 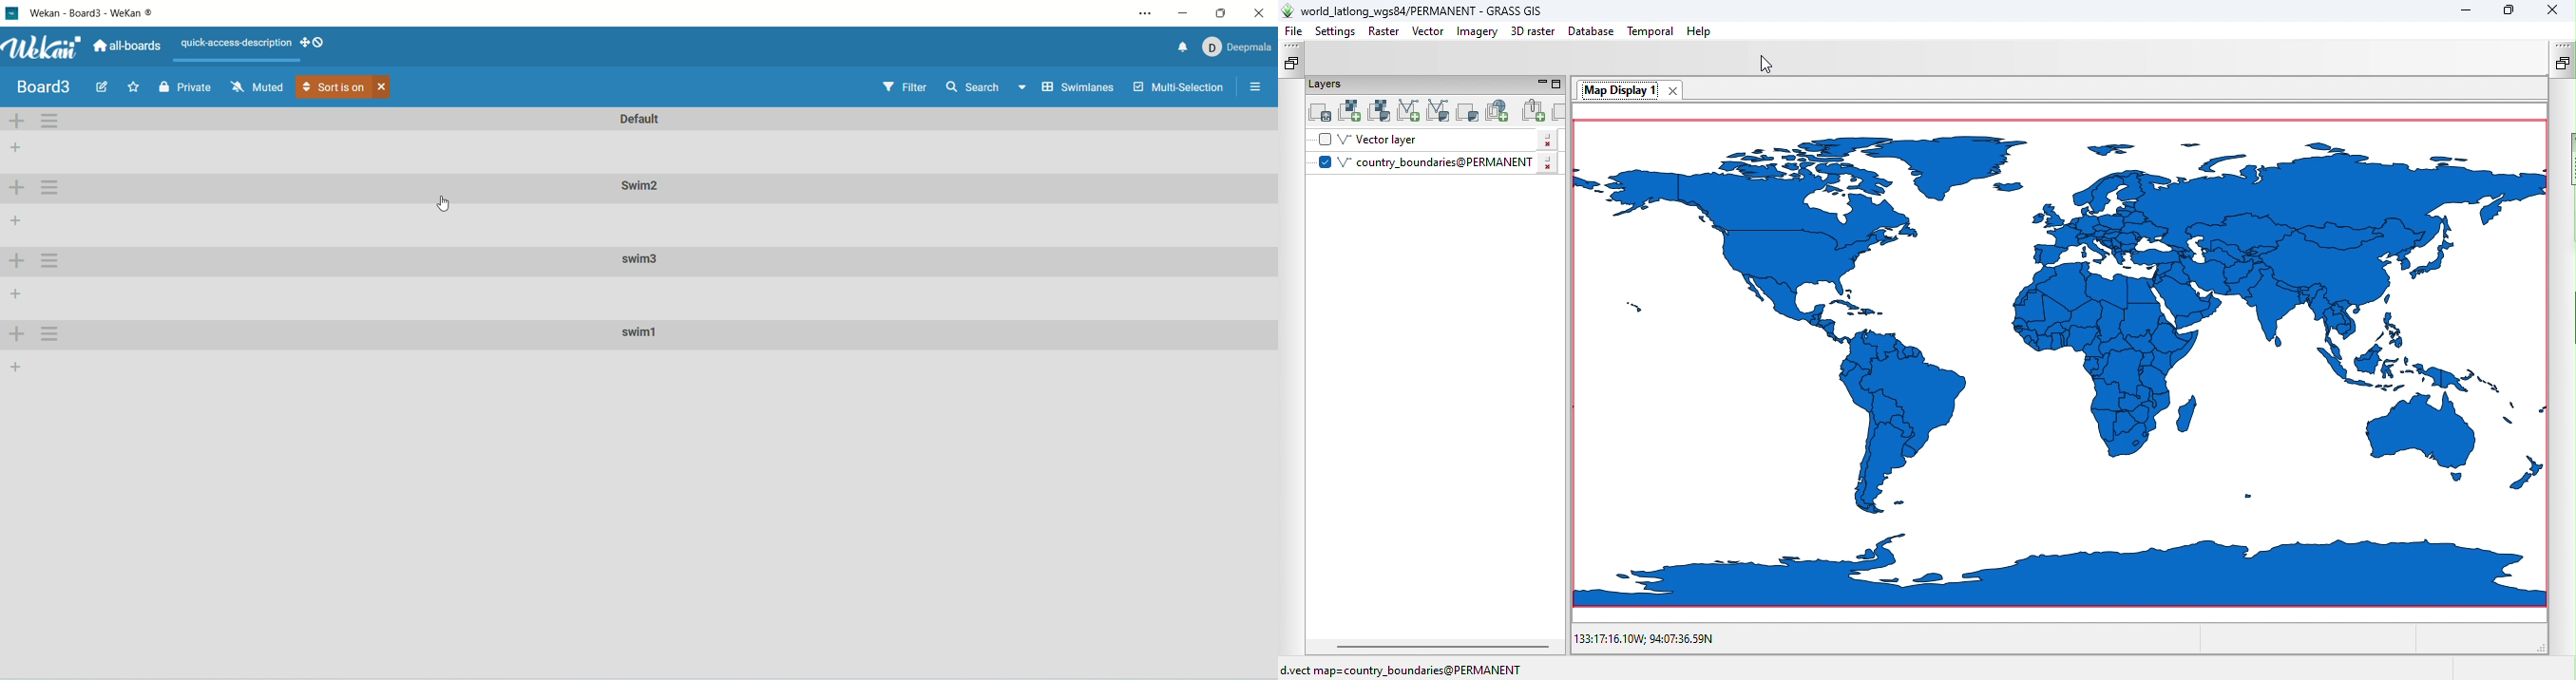 What do you see at coordinates (49, 334) in the screenshot?
I see `swimlane actions` at bounding box center [49, 334].